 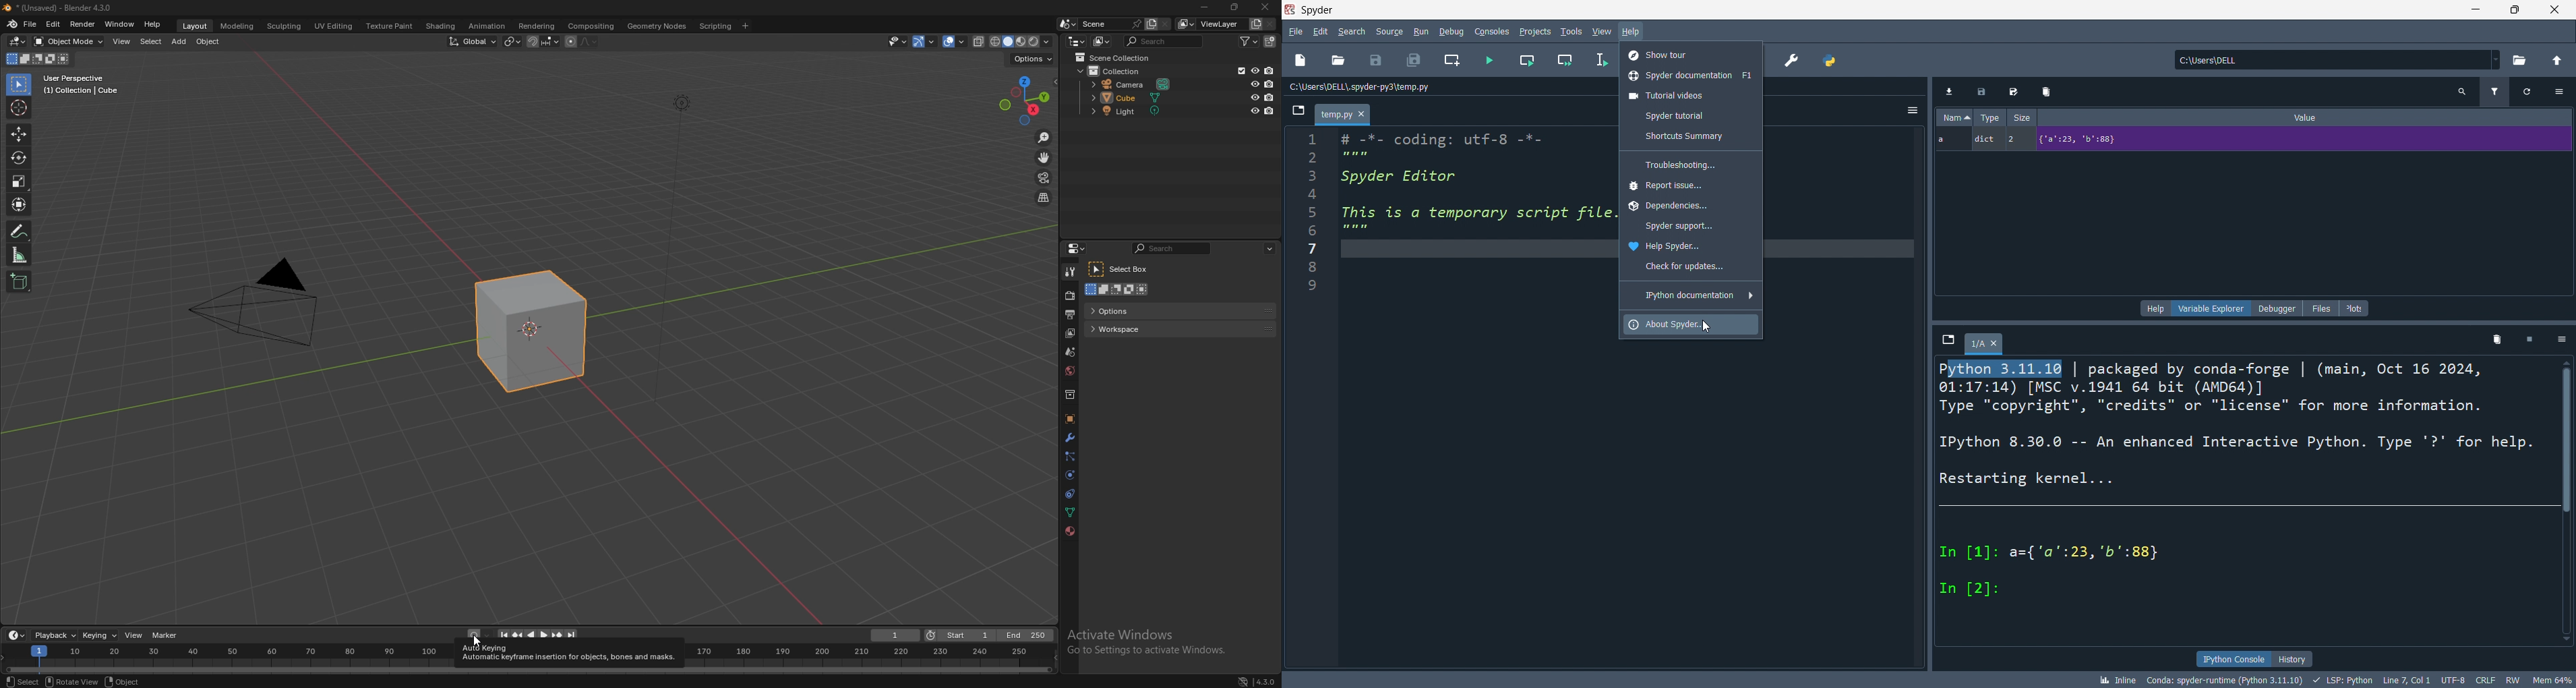 What do you see at coordinates (2048, 91) in the screenshot?
I see `Delete` at bounding box center [2048, 91].